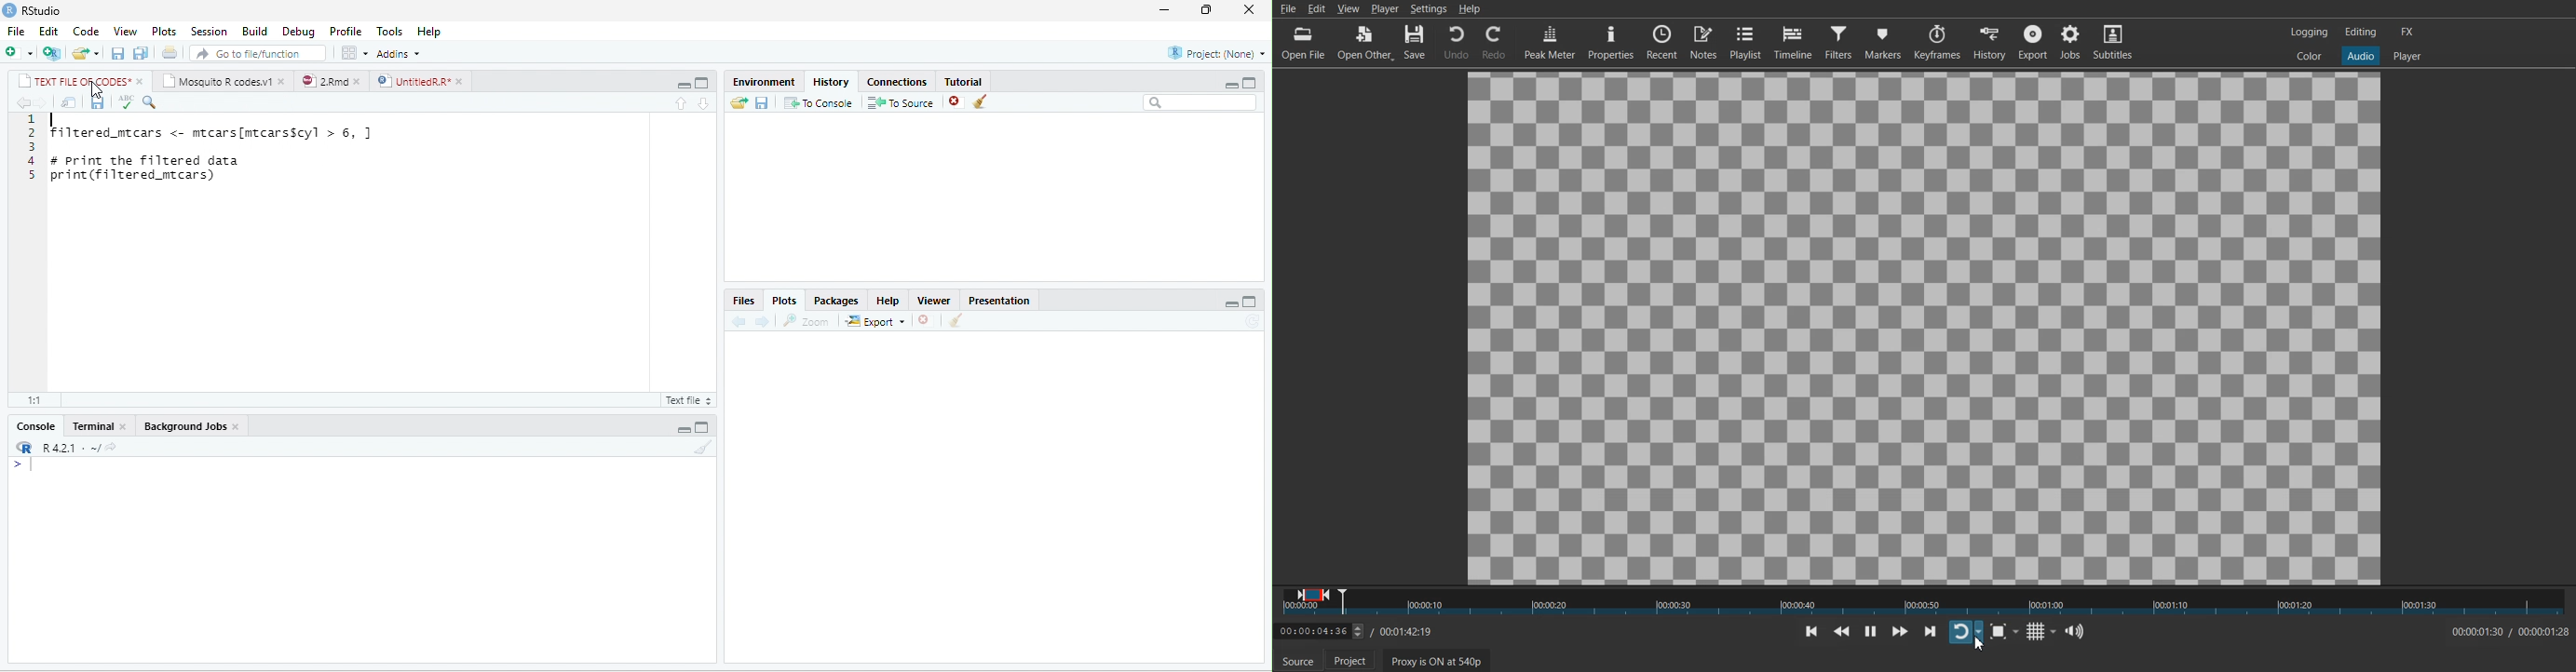  I want to click on Tools, so click(389, 32).